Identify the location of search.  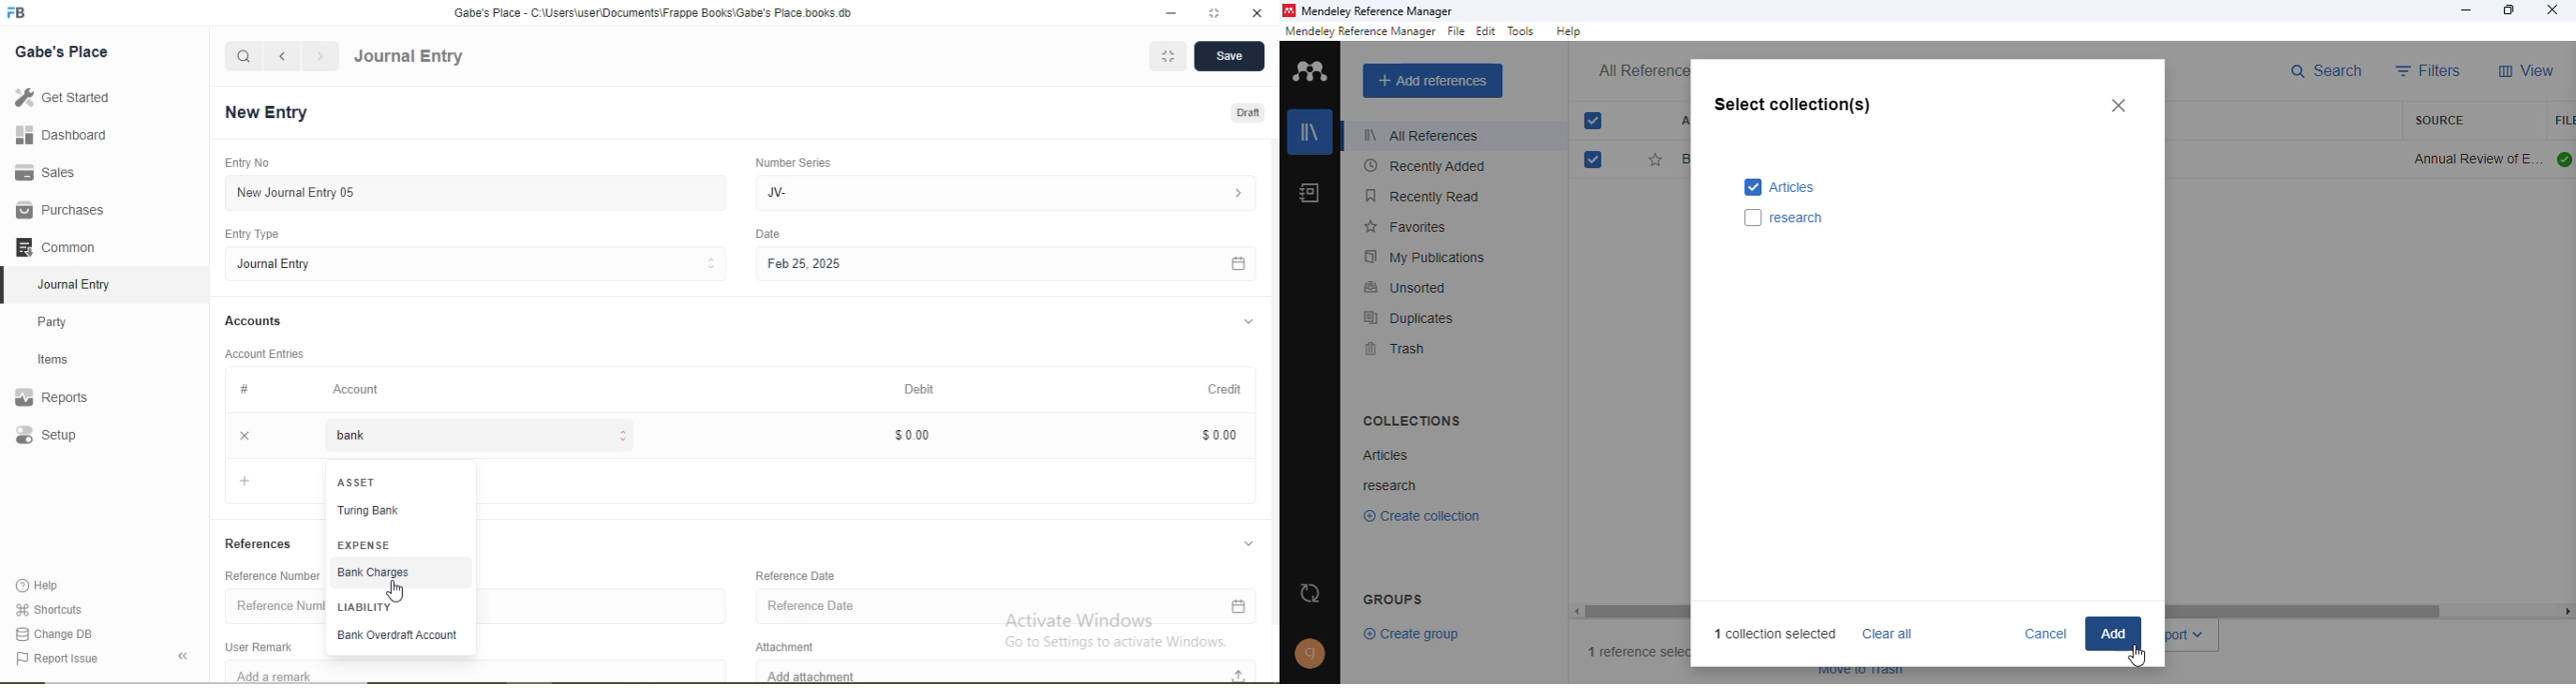
(244, 56).